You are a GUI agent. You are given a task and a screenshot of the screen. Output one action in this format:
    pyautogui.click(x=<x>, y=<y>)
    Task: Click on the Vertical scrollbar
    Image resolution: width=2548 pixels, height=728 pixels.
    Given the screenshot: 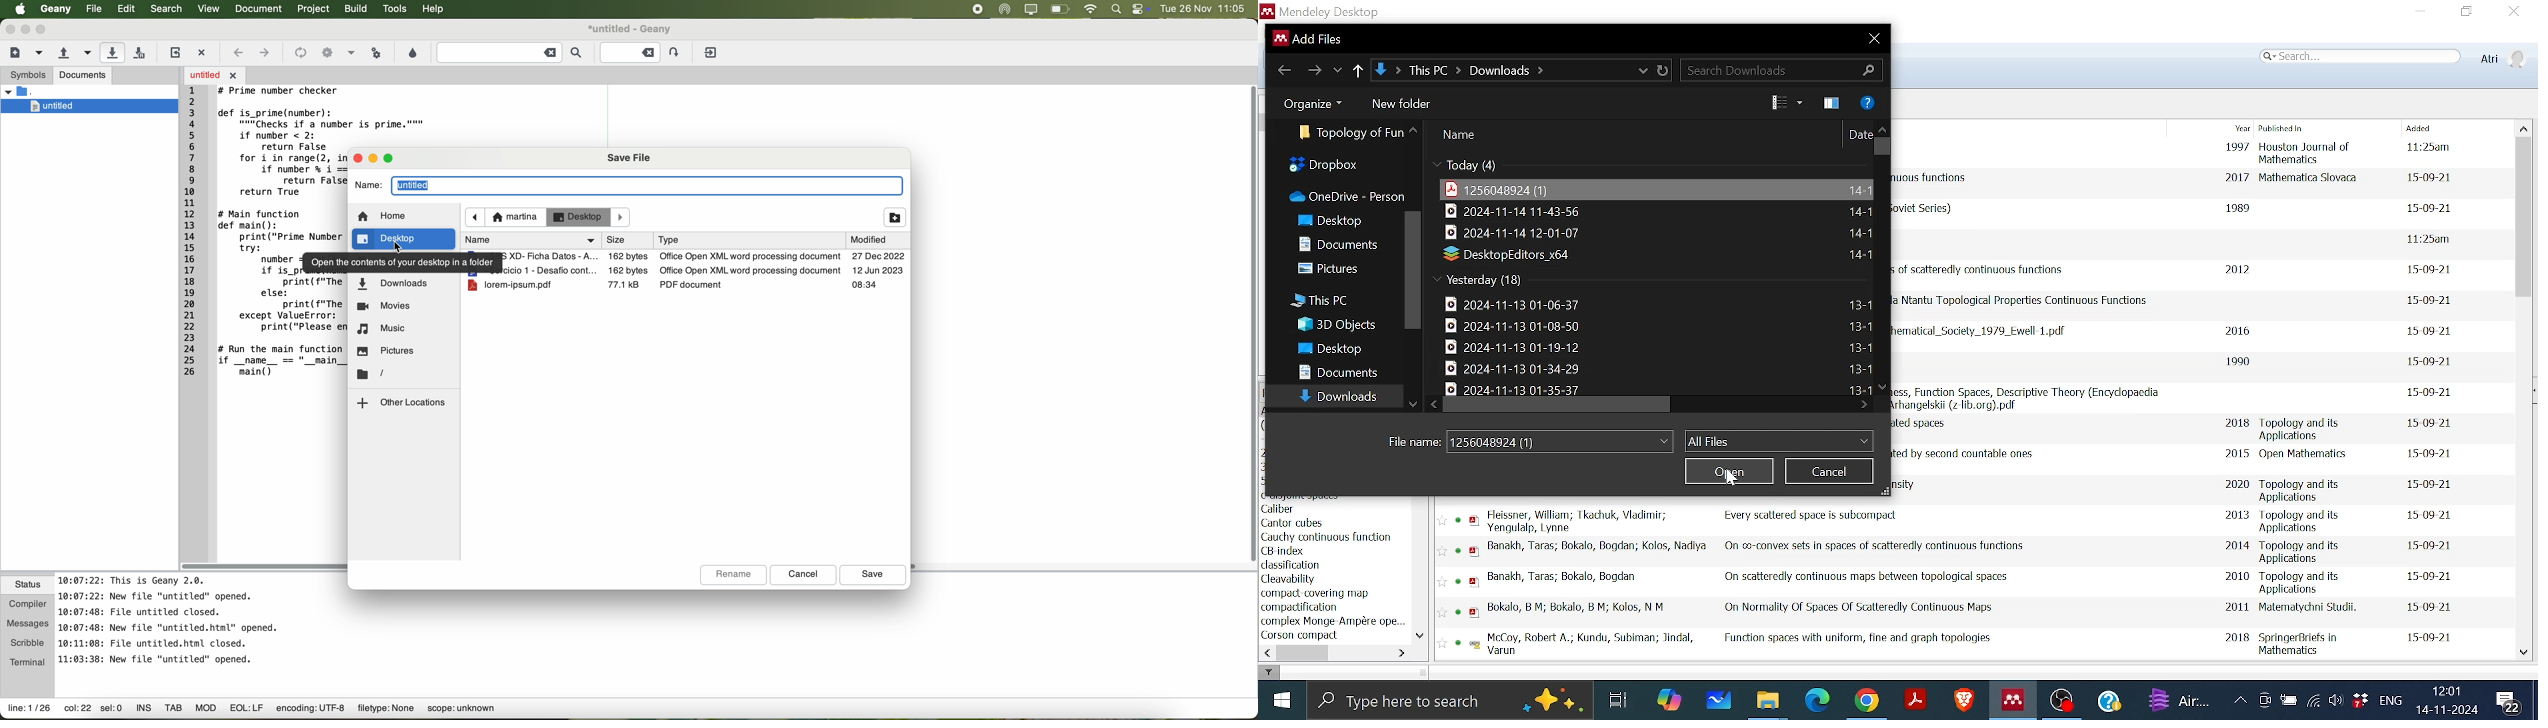 What is the action you would take?
    pyautogui.click(x=2524, y=218)
    